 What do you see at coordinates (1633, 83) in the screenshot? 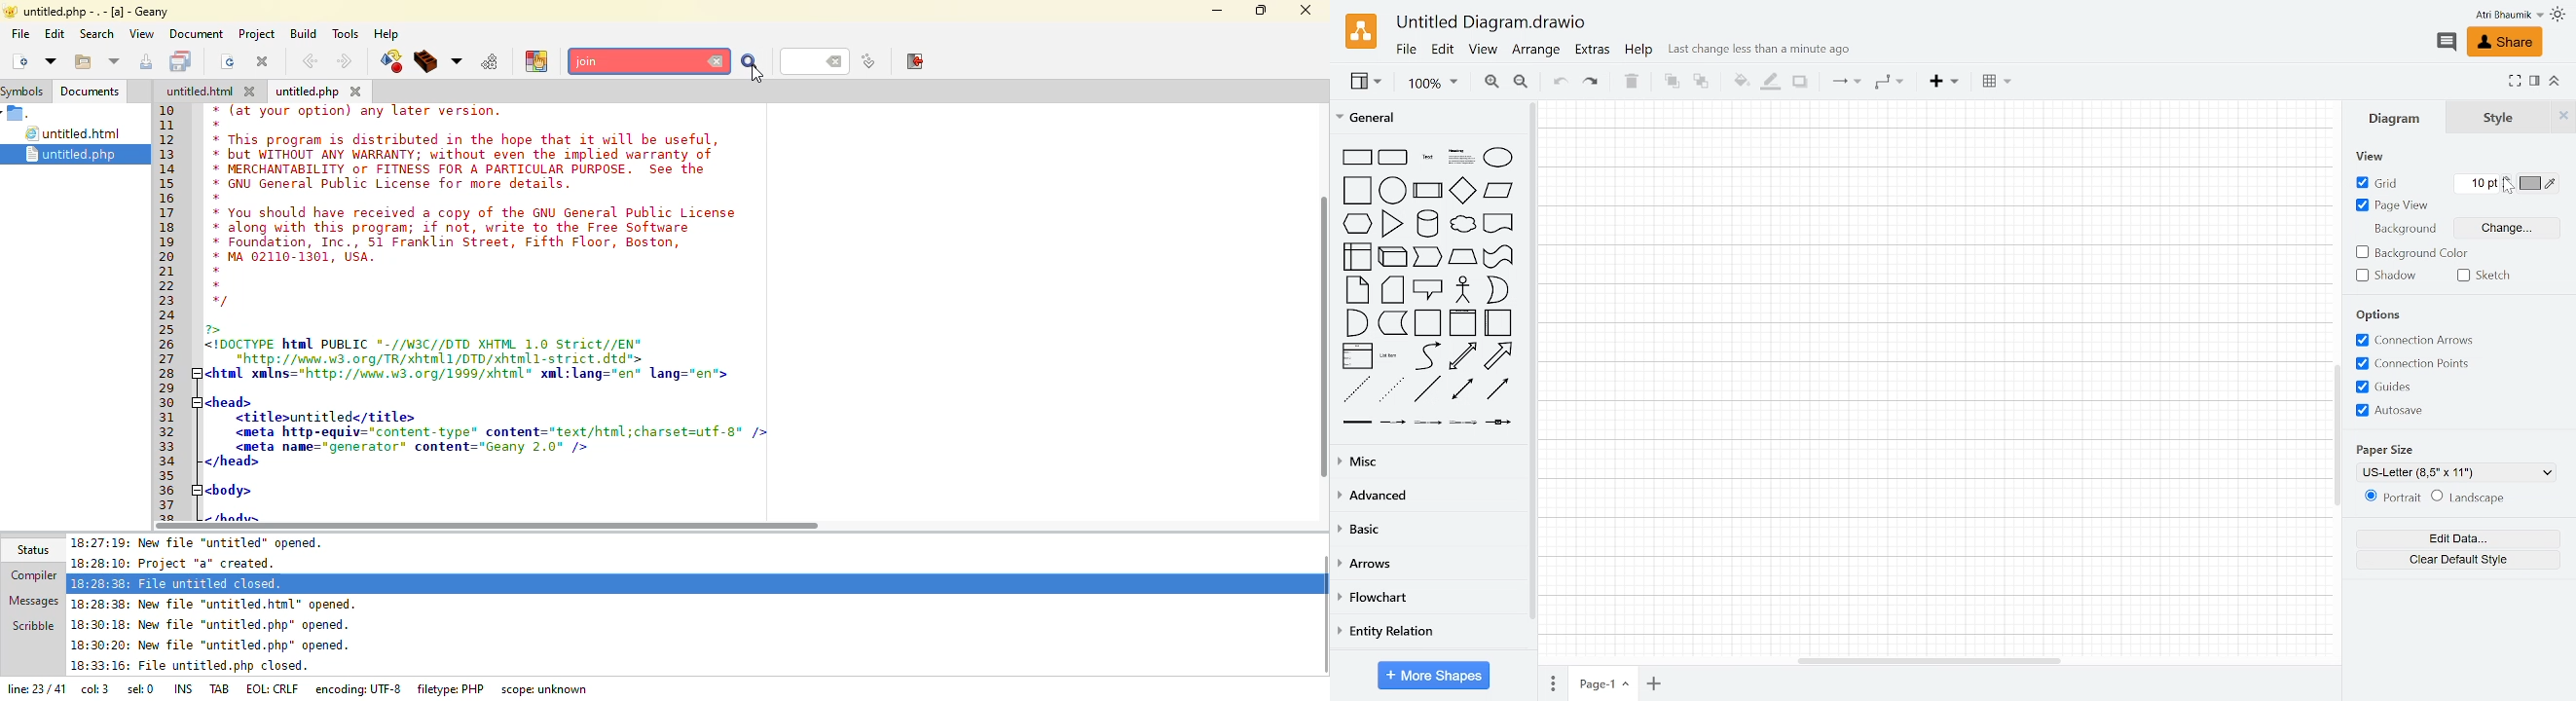
I see `Delete` at bounding box center [1633, 83].